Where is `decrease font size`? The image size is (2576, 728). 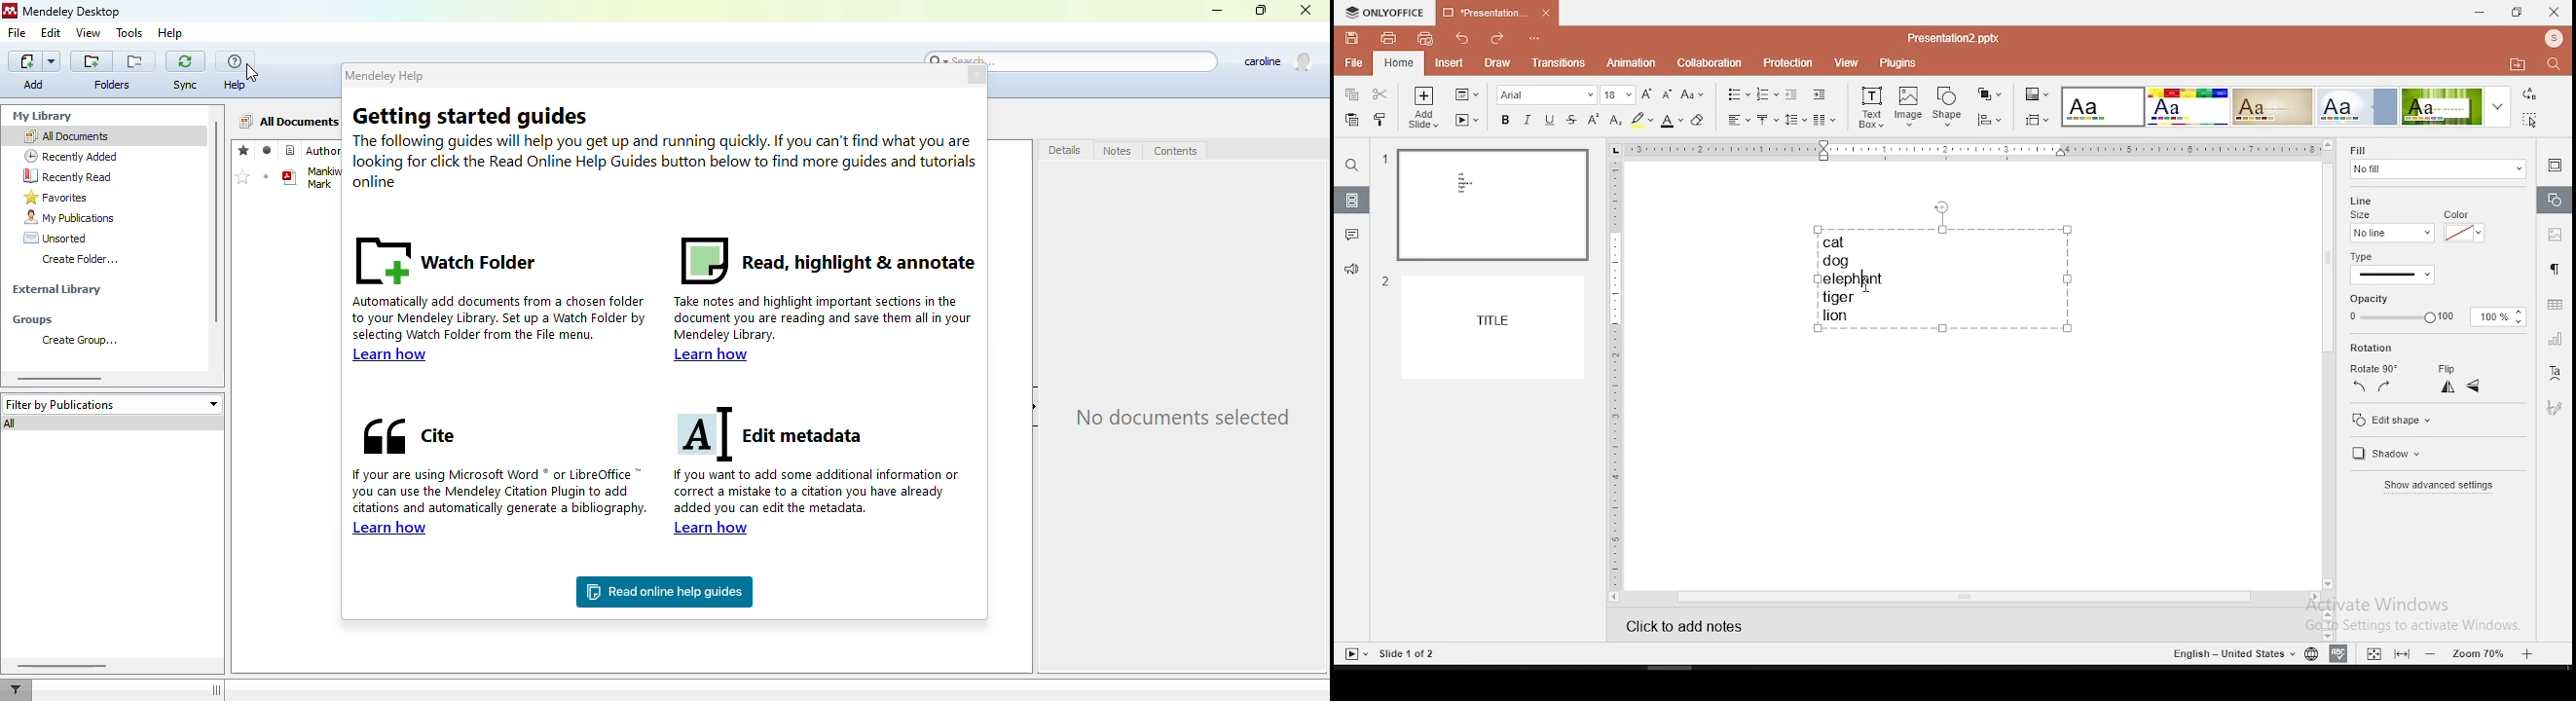
decrease font size is located at coordinates (1669, 94).